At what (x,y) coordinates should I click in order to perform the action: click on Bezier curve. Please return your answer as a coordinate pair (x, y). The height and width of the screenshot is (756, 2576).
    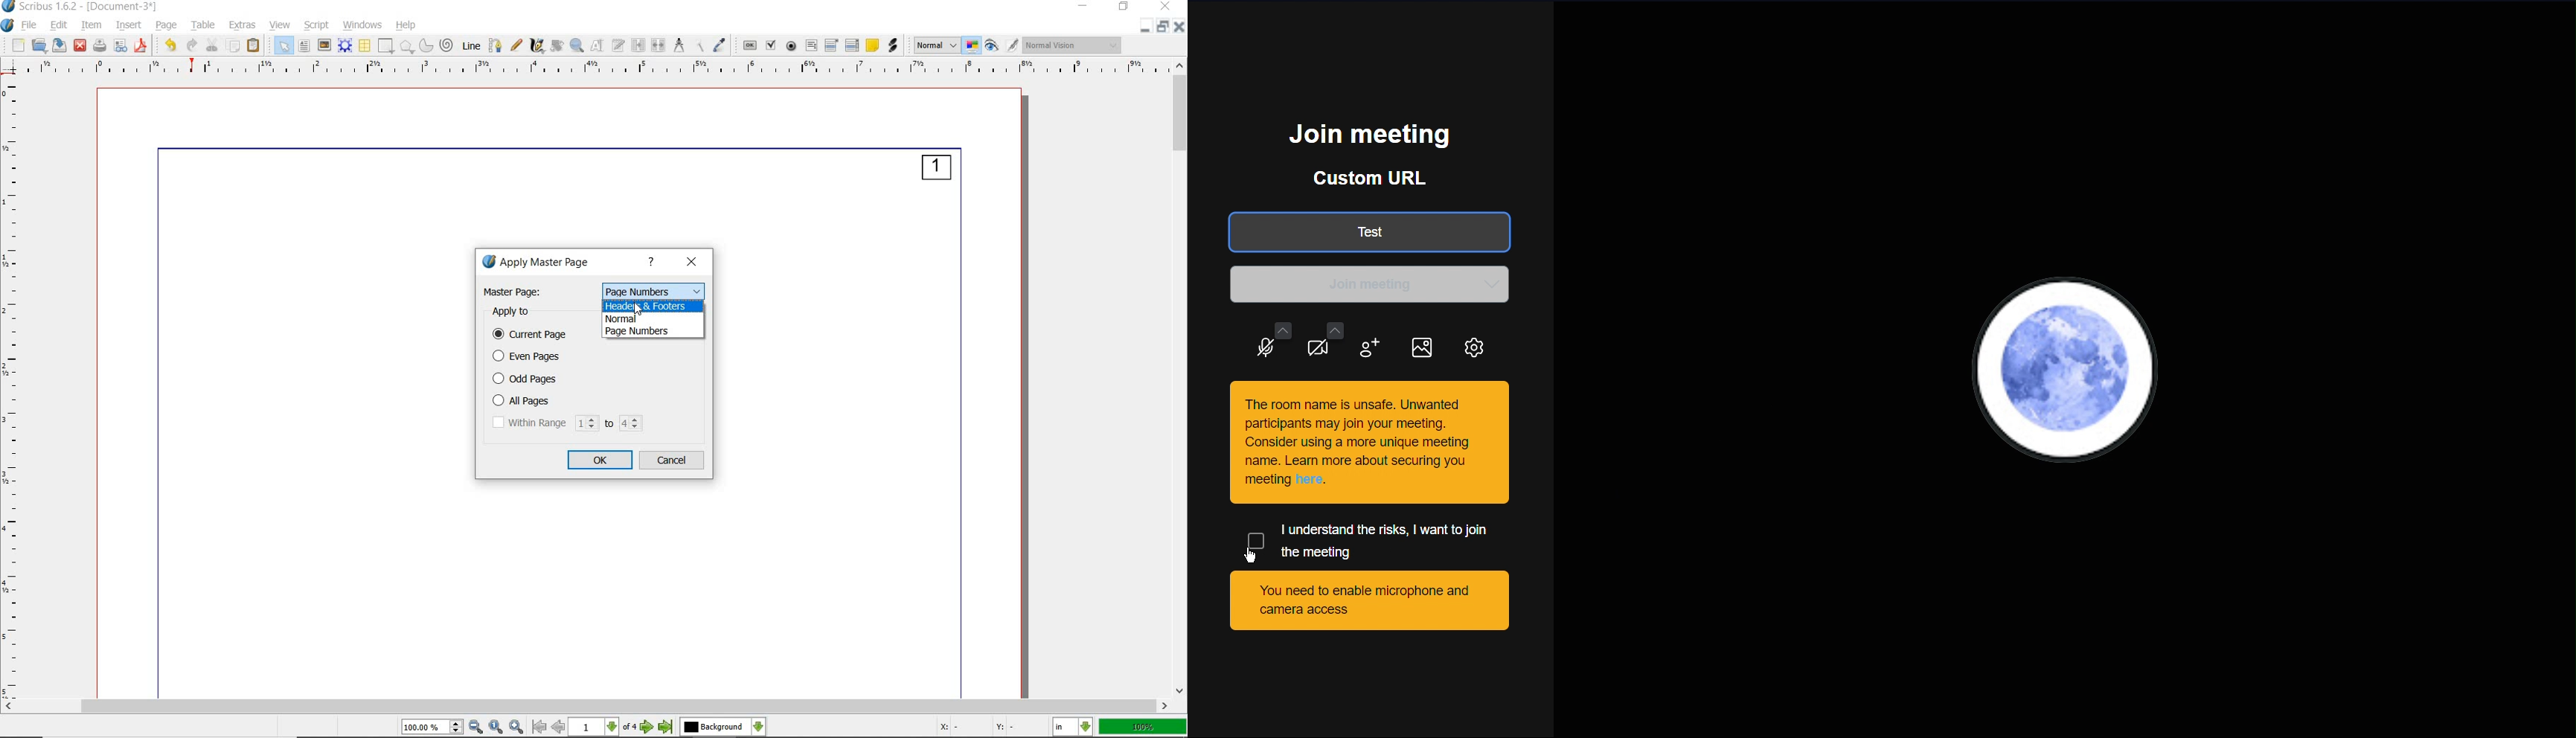
    Looking at the image, I should click on (495, 45).